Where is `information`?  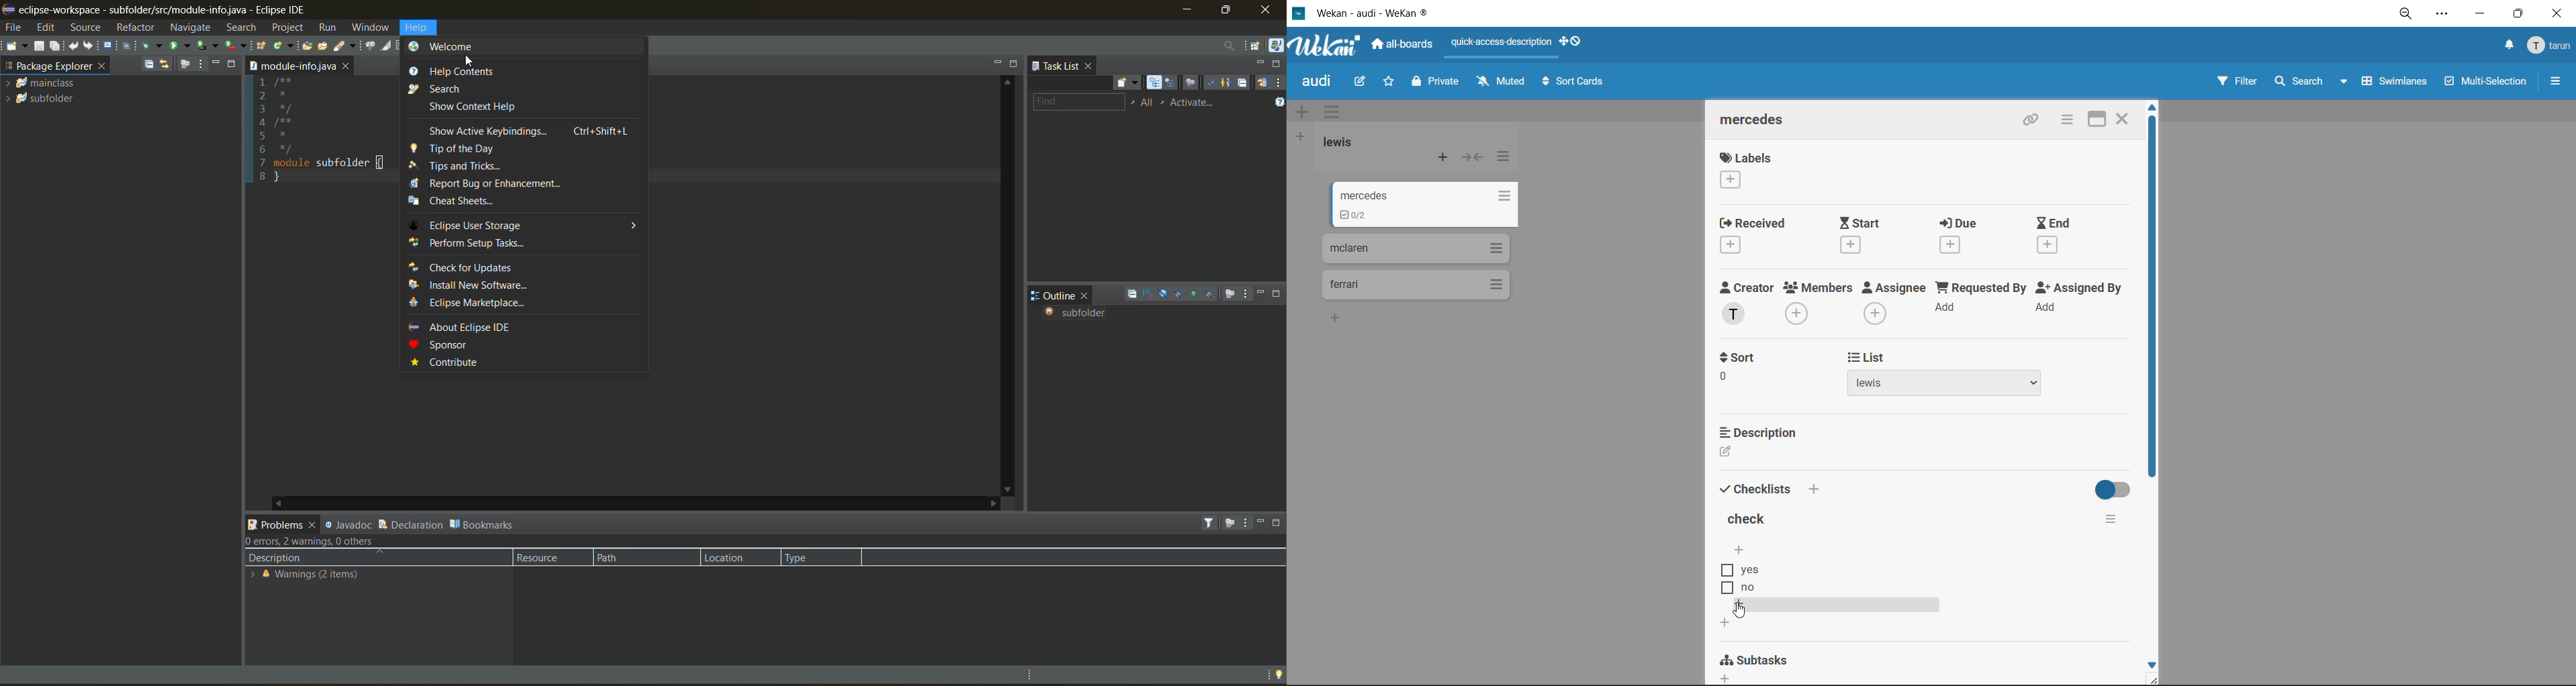
information is located at coordinates (304, 577).